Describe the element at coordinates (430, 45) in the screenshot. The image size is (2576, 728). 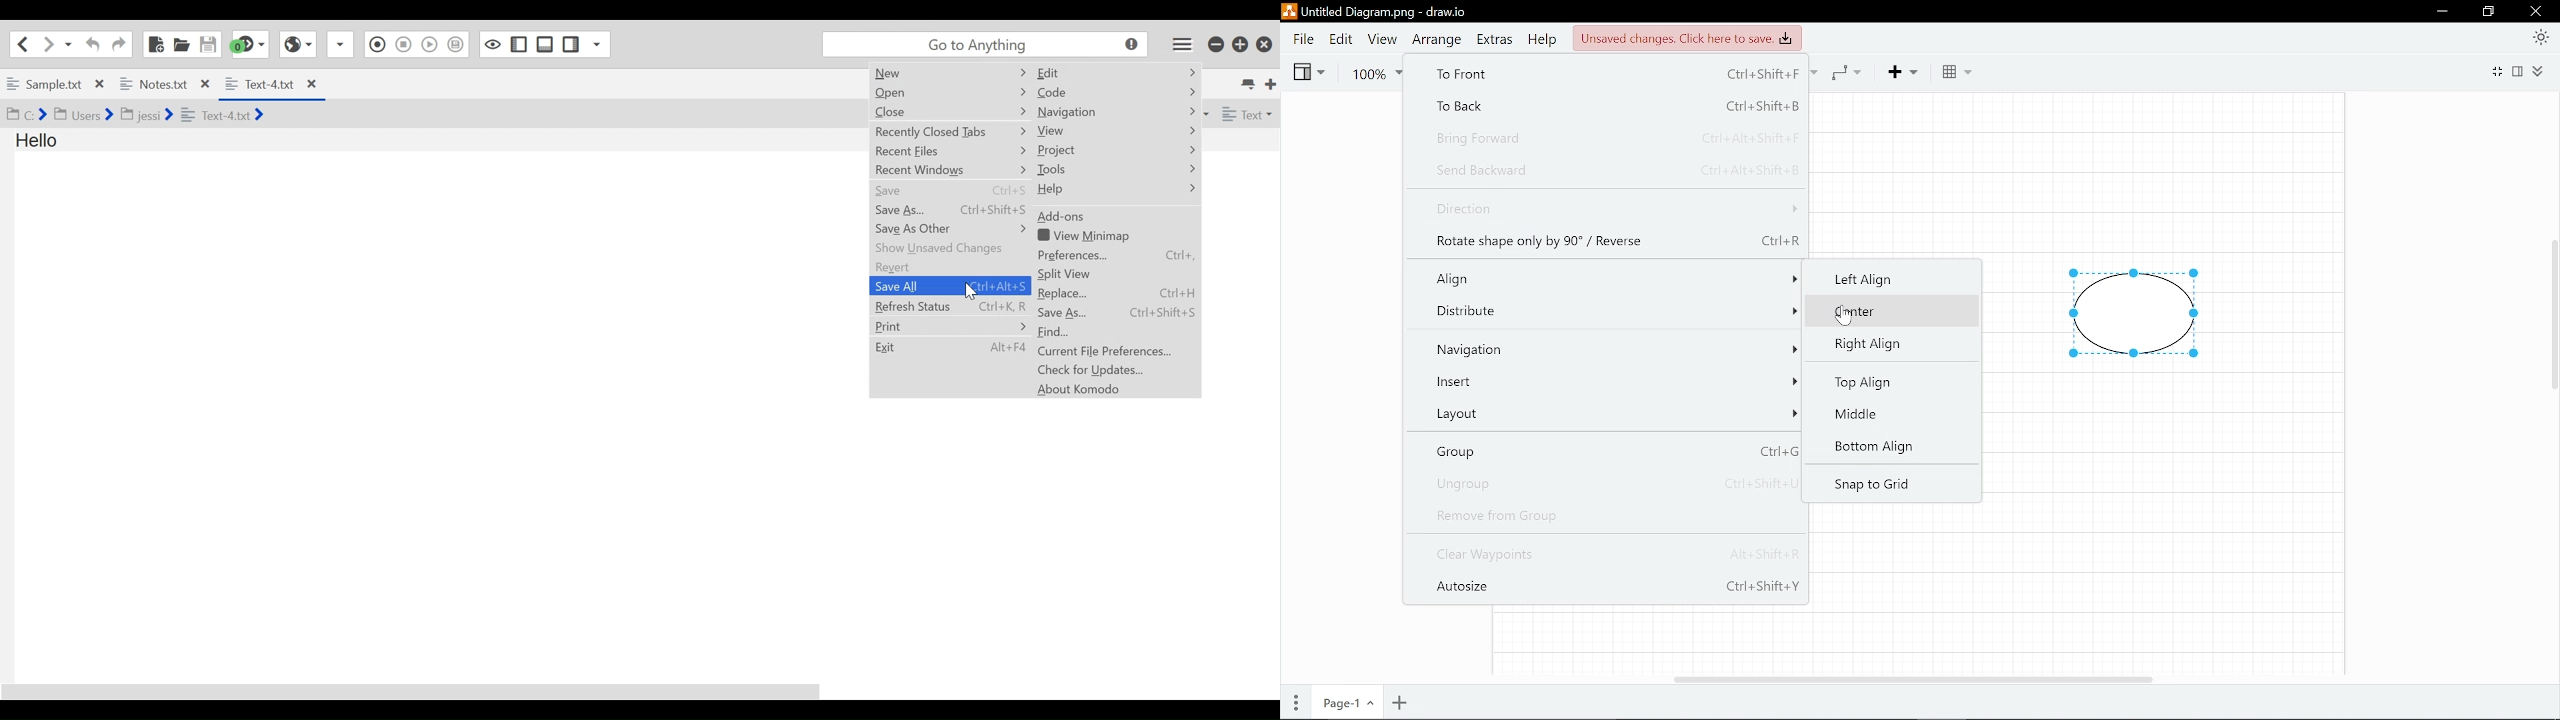
I see `Play last Macro` at that location.